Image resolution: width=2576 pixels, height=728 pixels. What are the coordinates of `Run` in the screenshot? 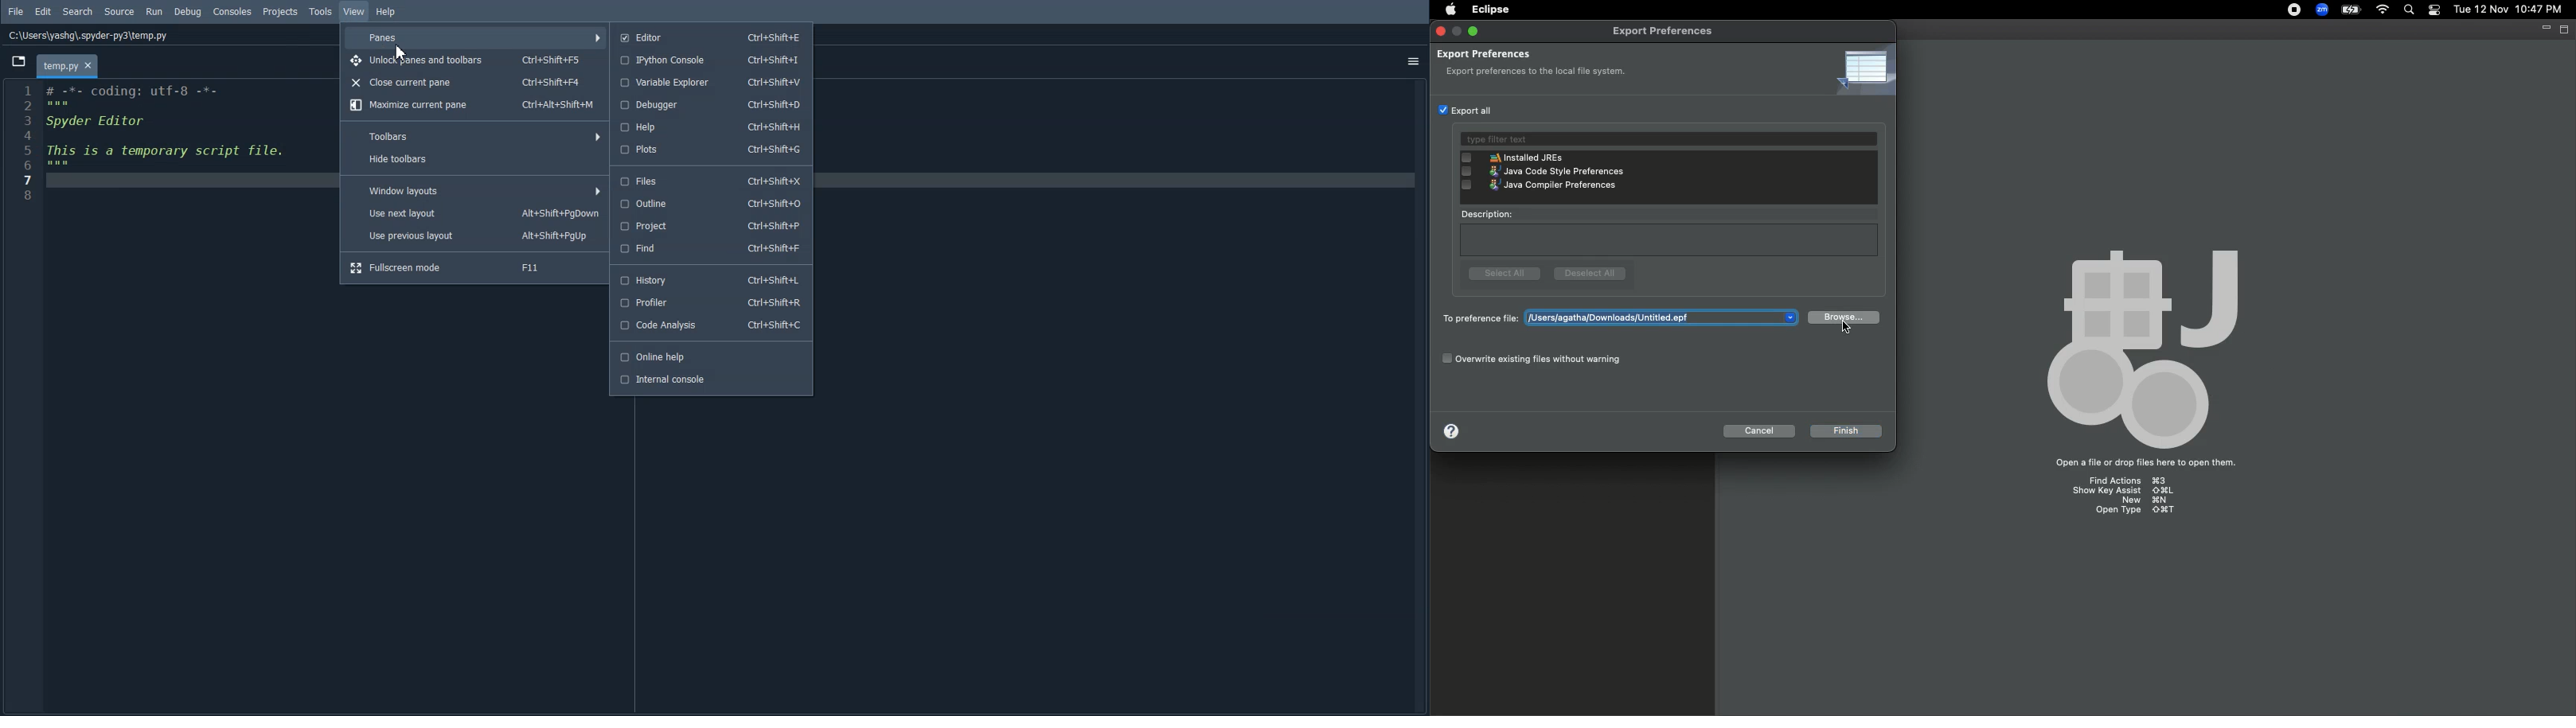 It's located at (156, 10).